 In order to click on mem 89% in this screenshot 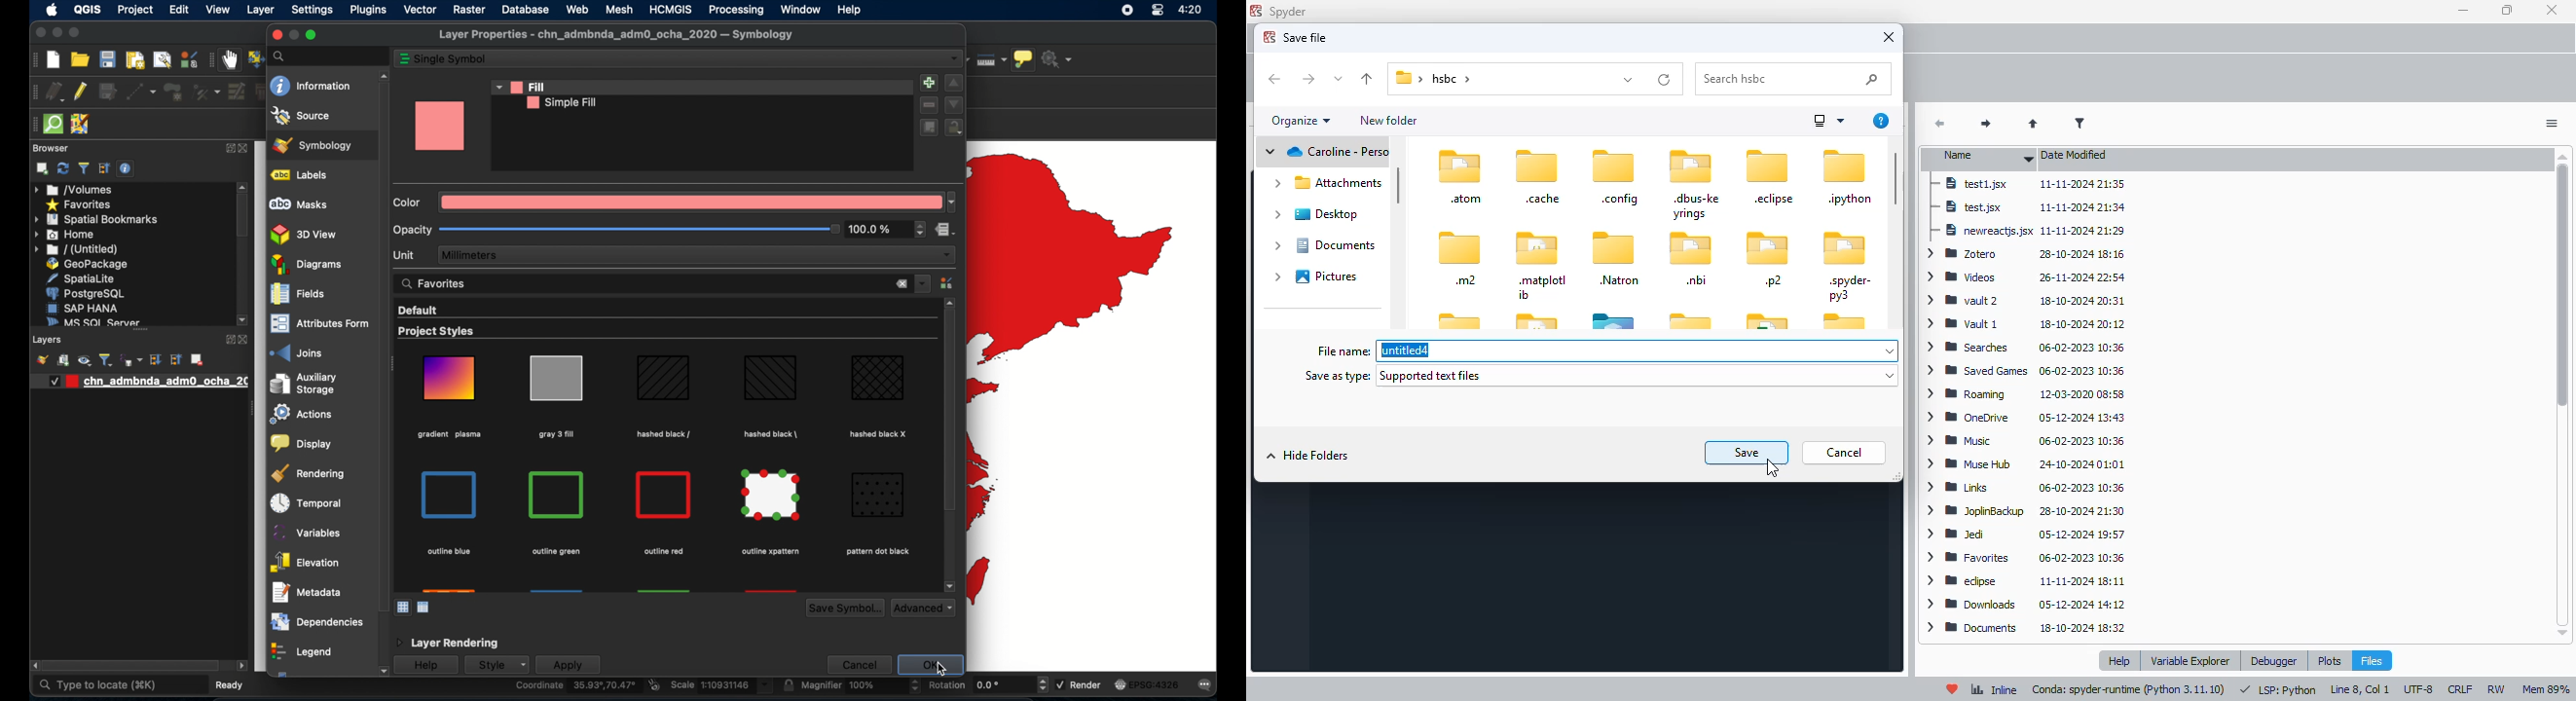, I will do `click(2546, 689)`.